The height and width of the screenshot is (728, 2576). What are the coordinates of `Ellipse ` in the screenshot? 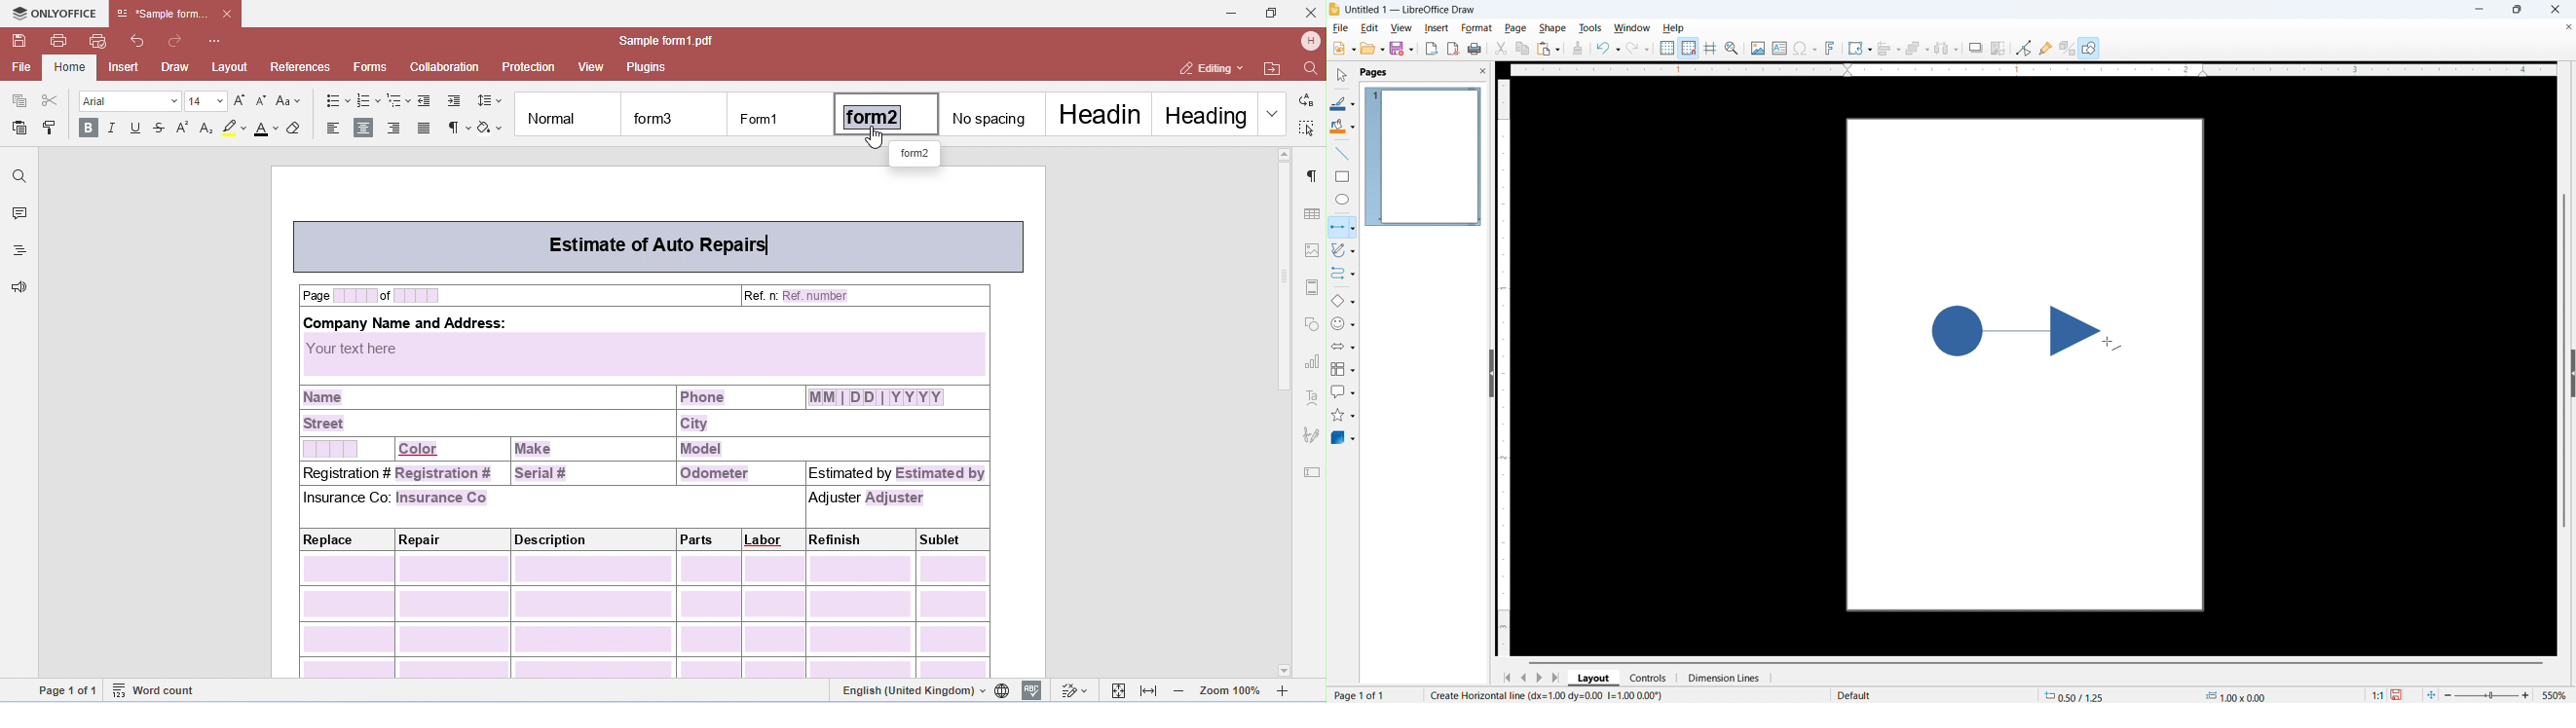 It's located at (1343, 199).